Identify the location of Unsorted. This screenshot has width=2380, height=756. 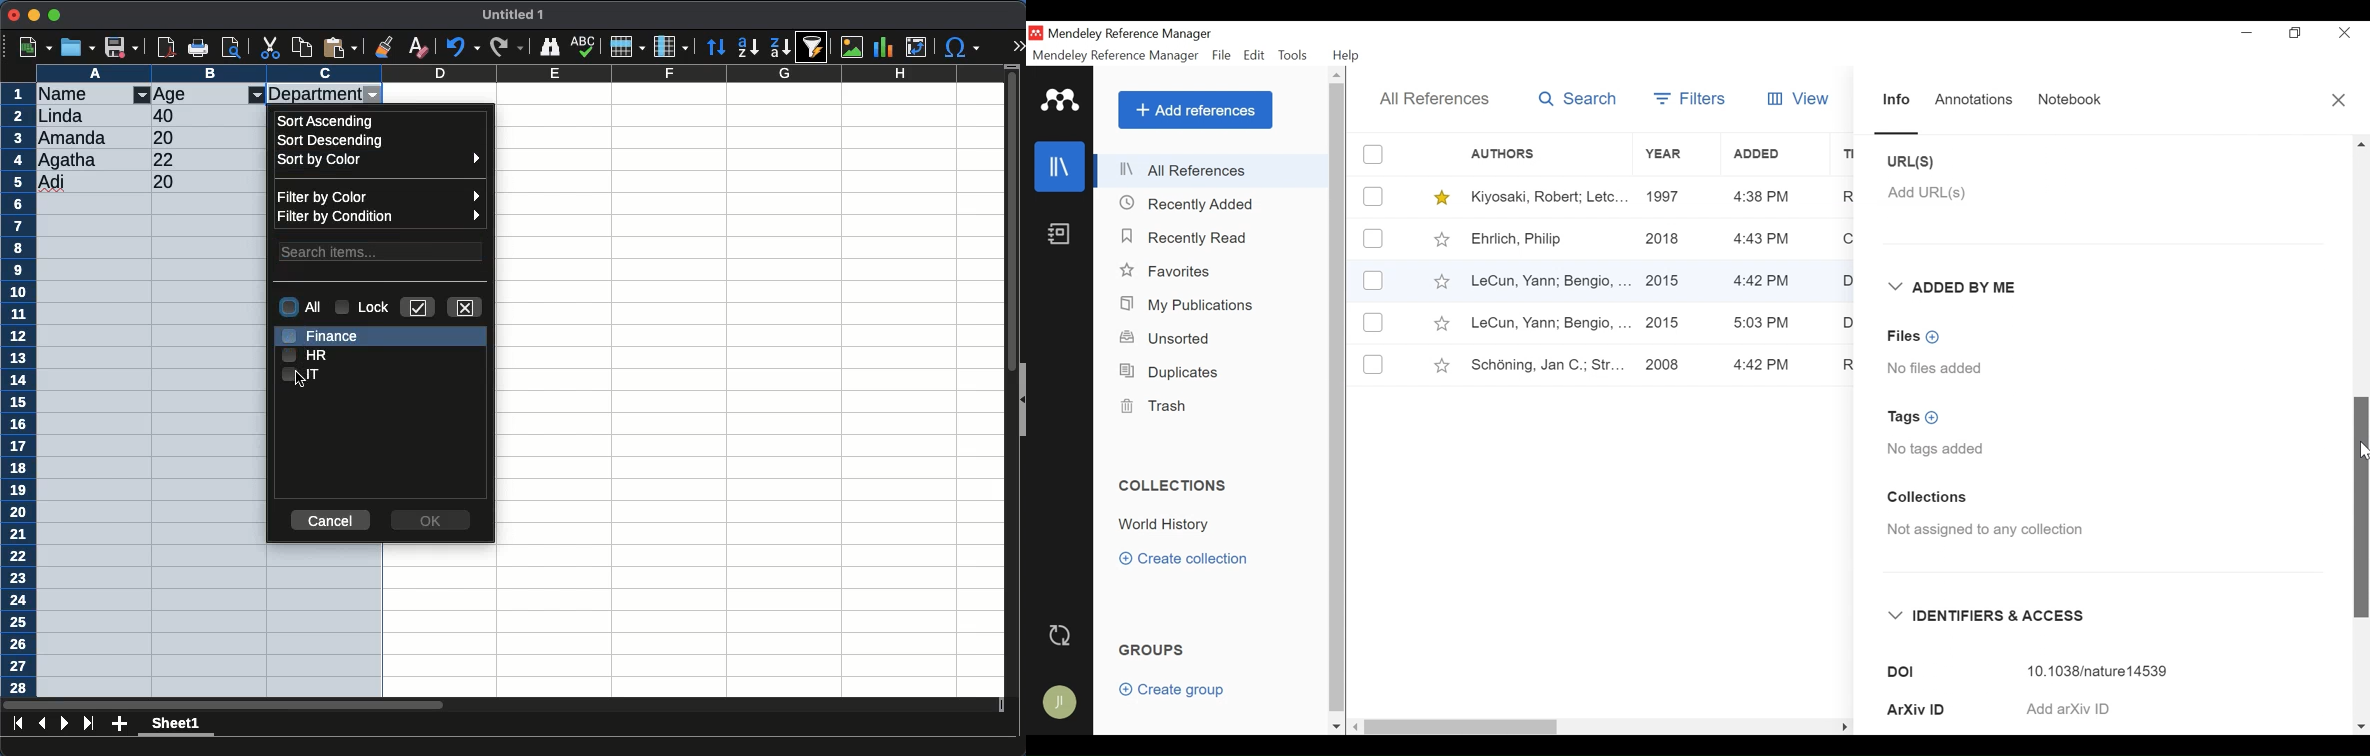
(1167, 338).